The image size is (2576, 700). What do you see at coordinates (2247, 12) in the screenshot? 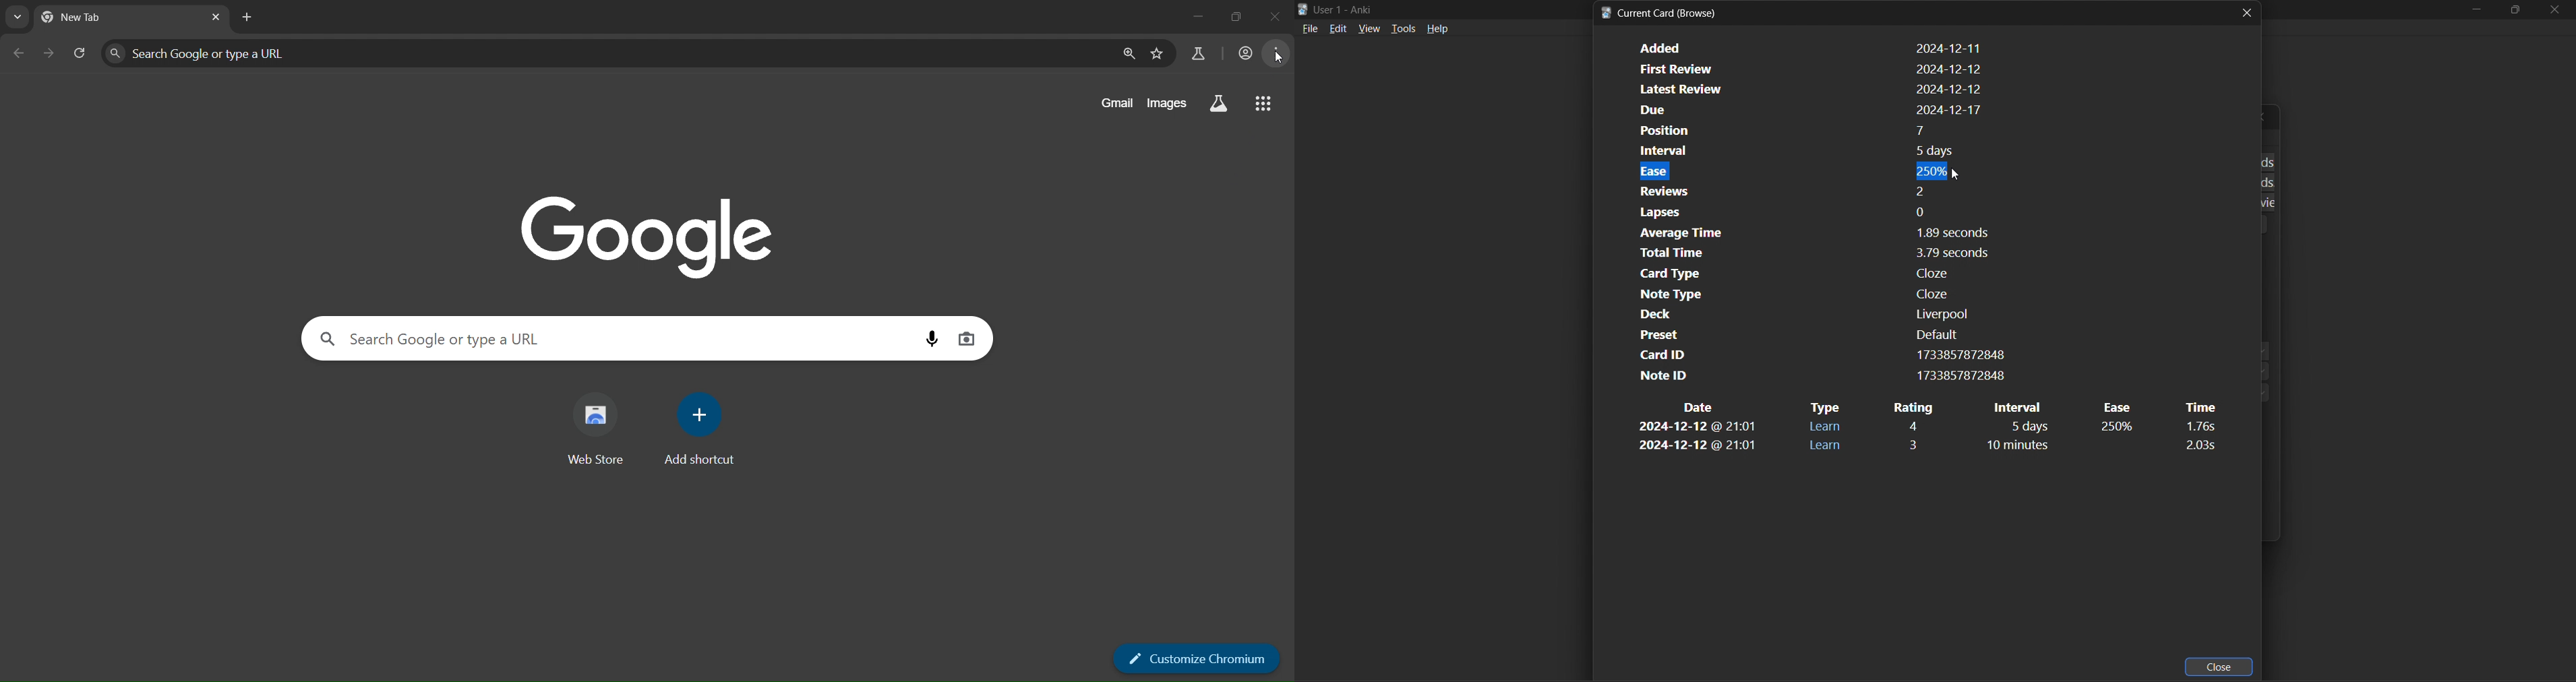
I see `close` at bounding box center [2247, 12].